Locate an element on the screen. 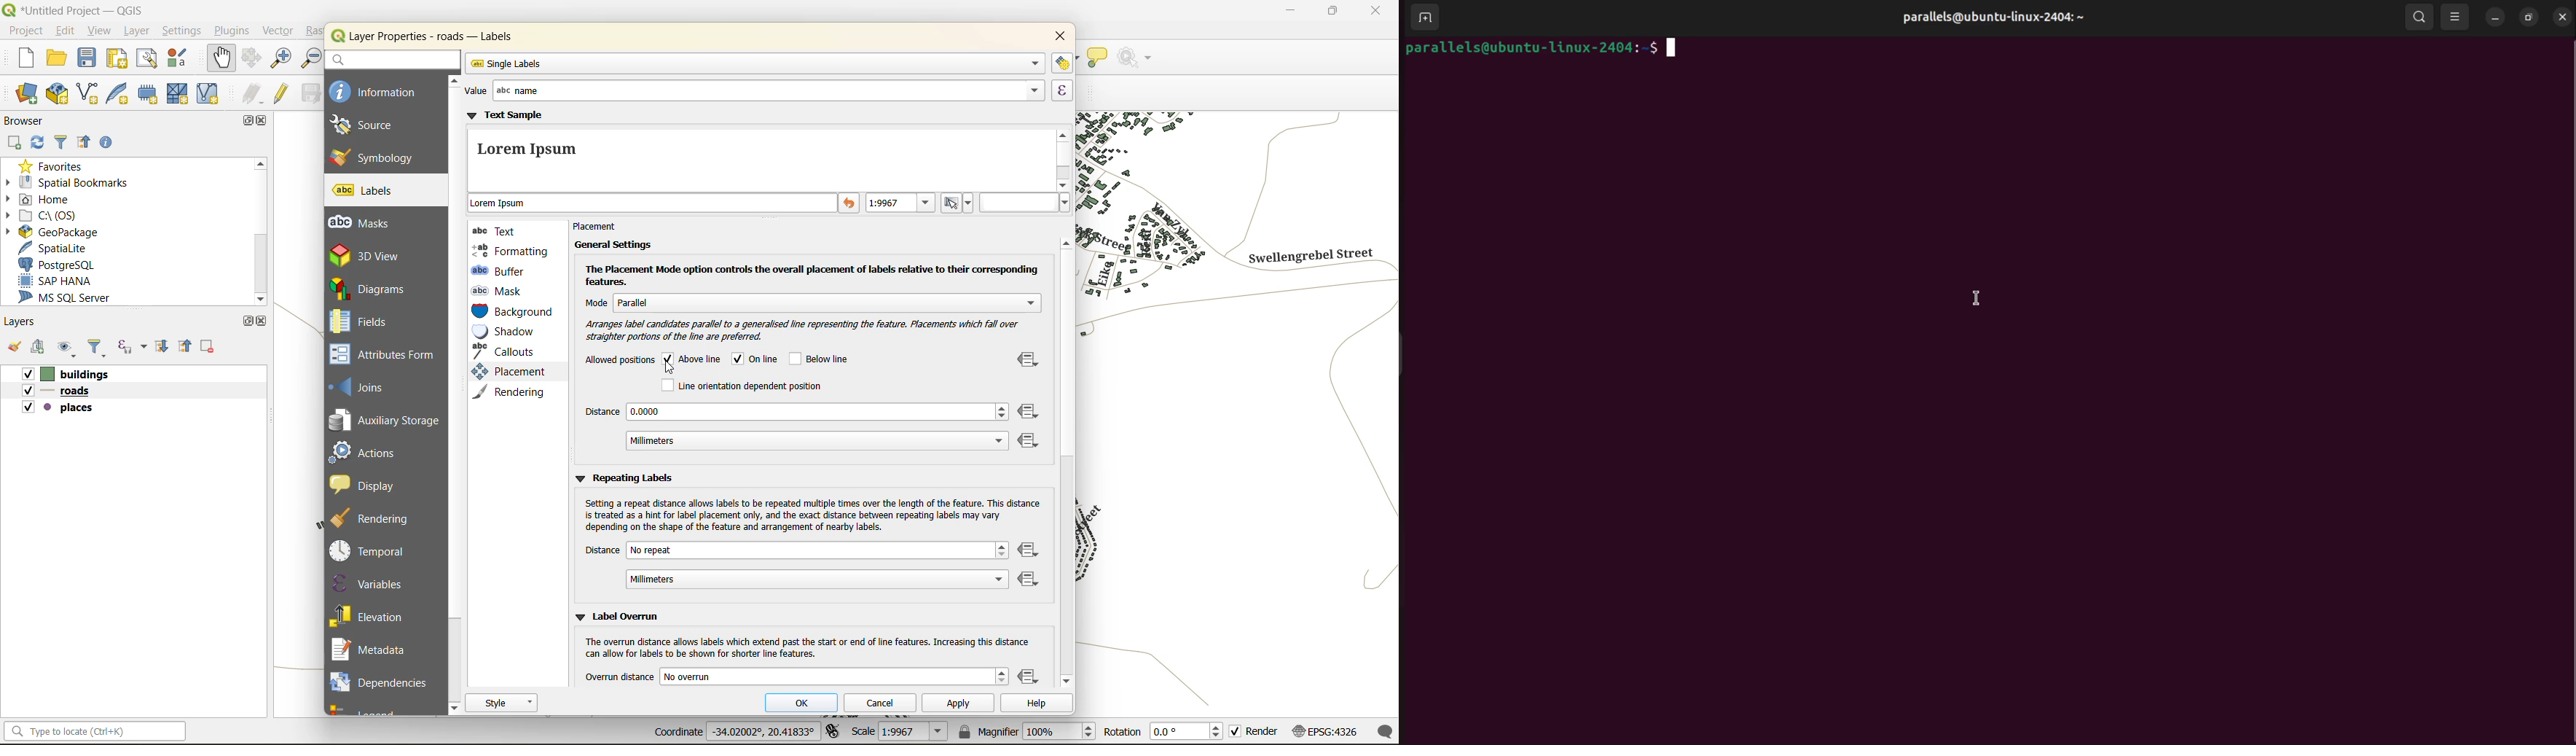  search is located at coordinates (2418, 16).